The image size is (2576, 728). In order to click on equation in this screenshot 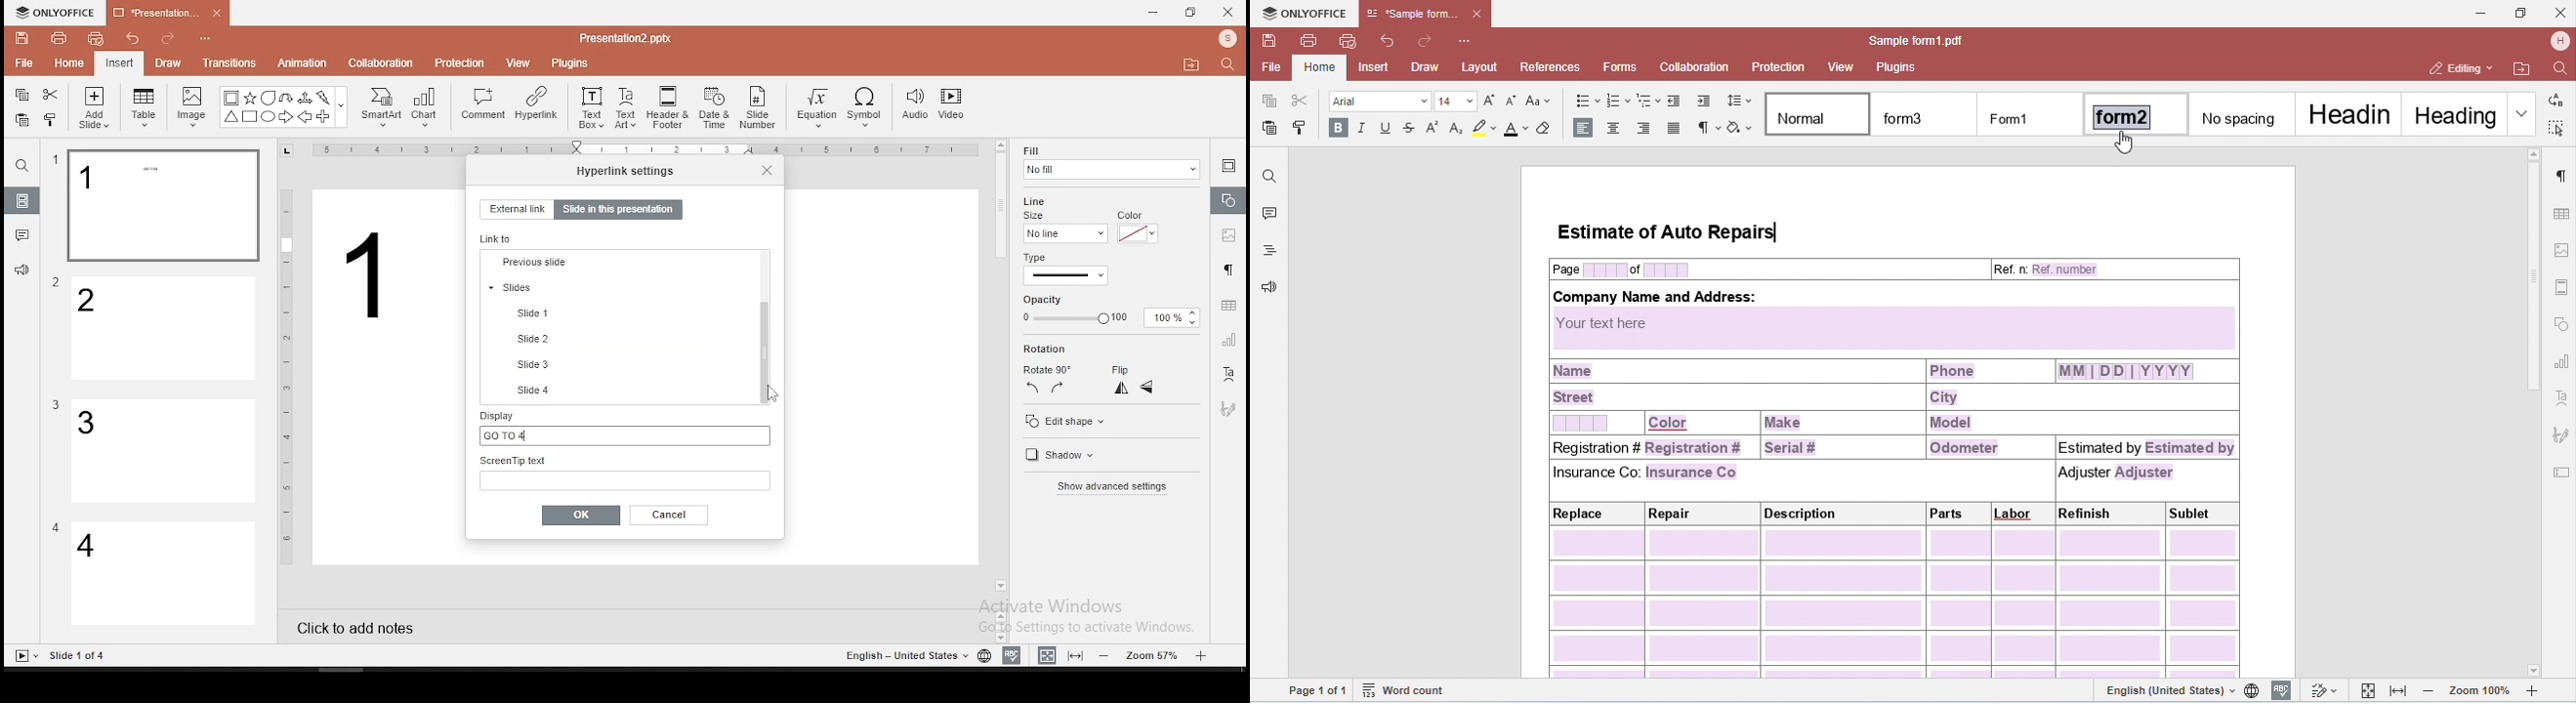, I will do `click(815, 108)`.